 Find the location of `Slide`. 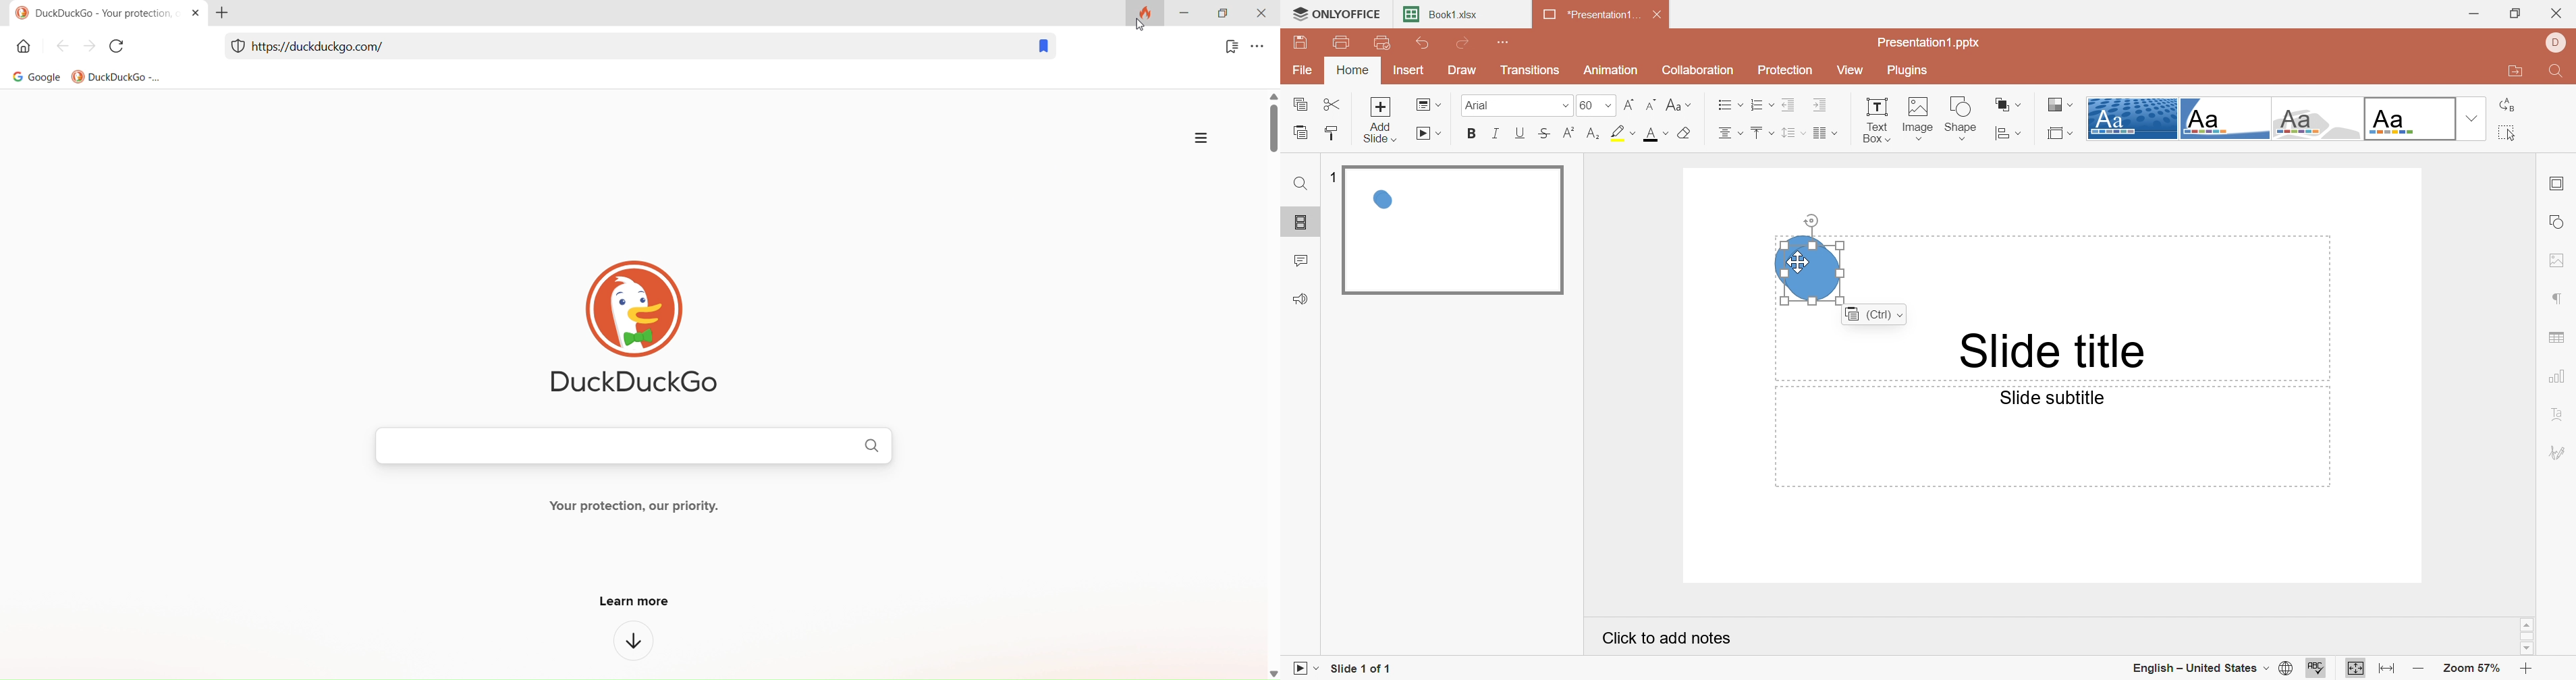

Slide is located at coordinates (1452, 230).